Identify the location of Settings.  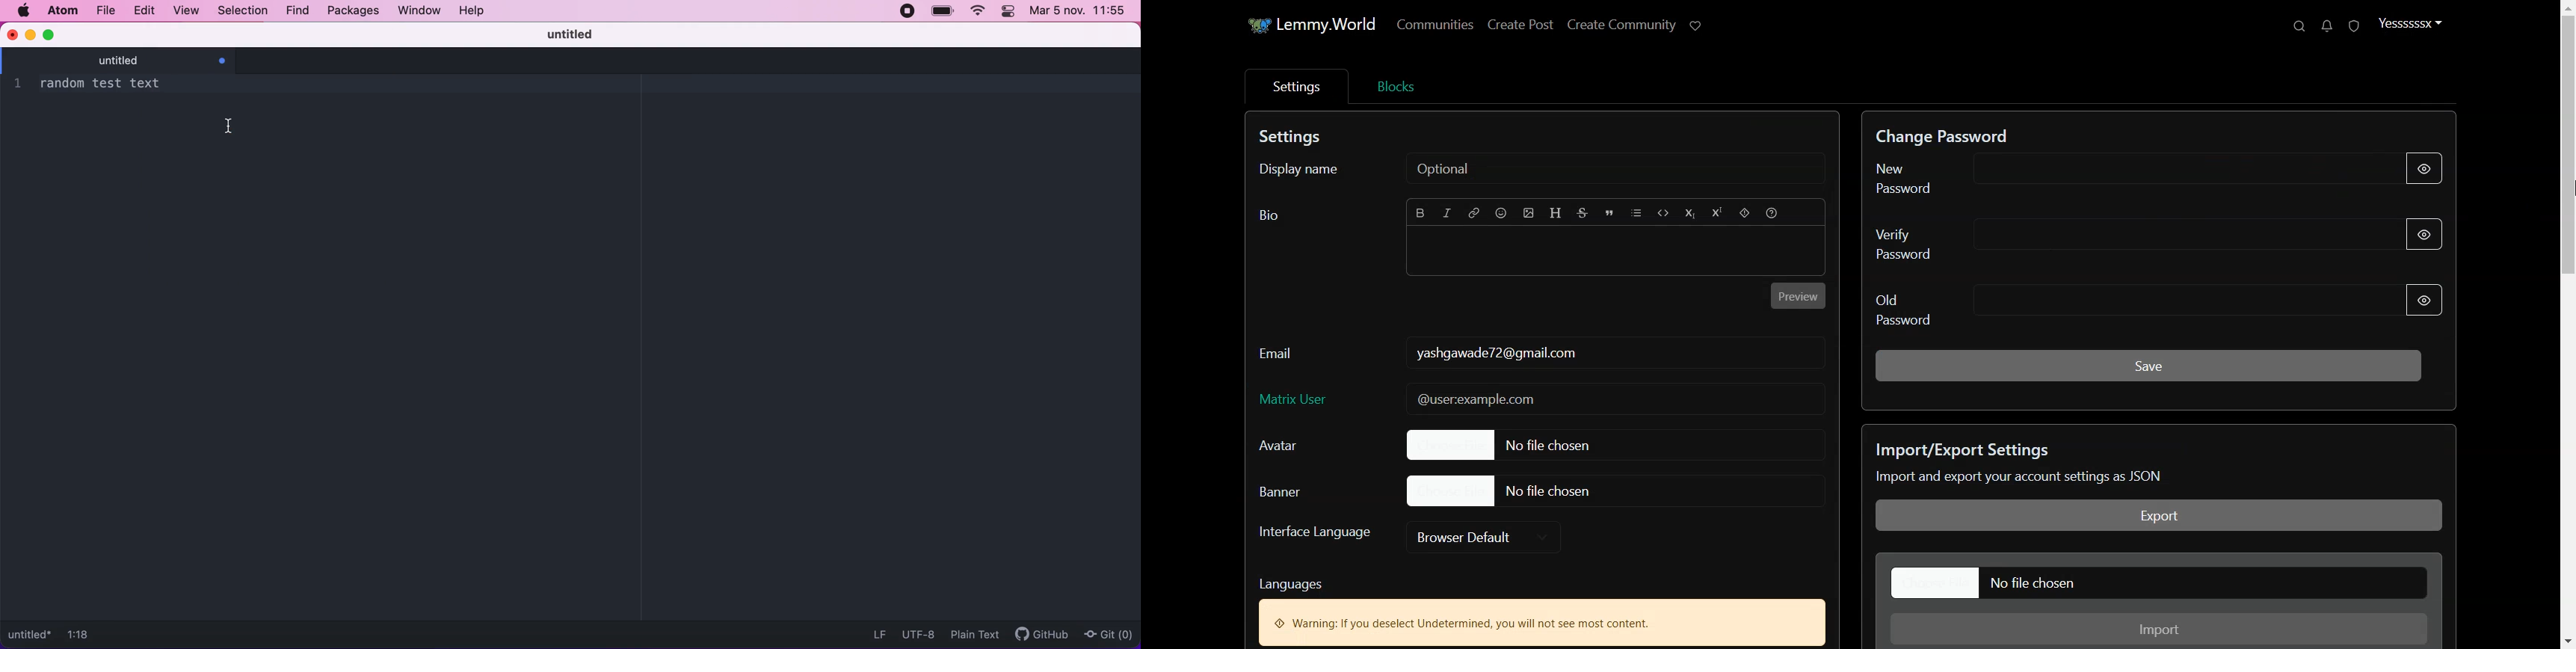
(1295, 87).